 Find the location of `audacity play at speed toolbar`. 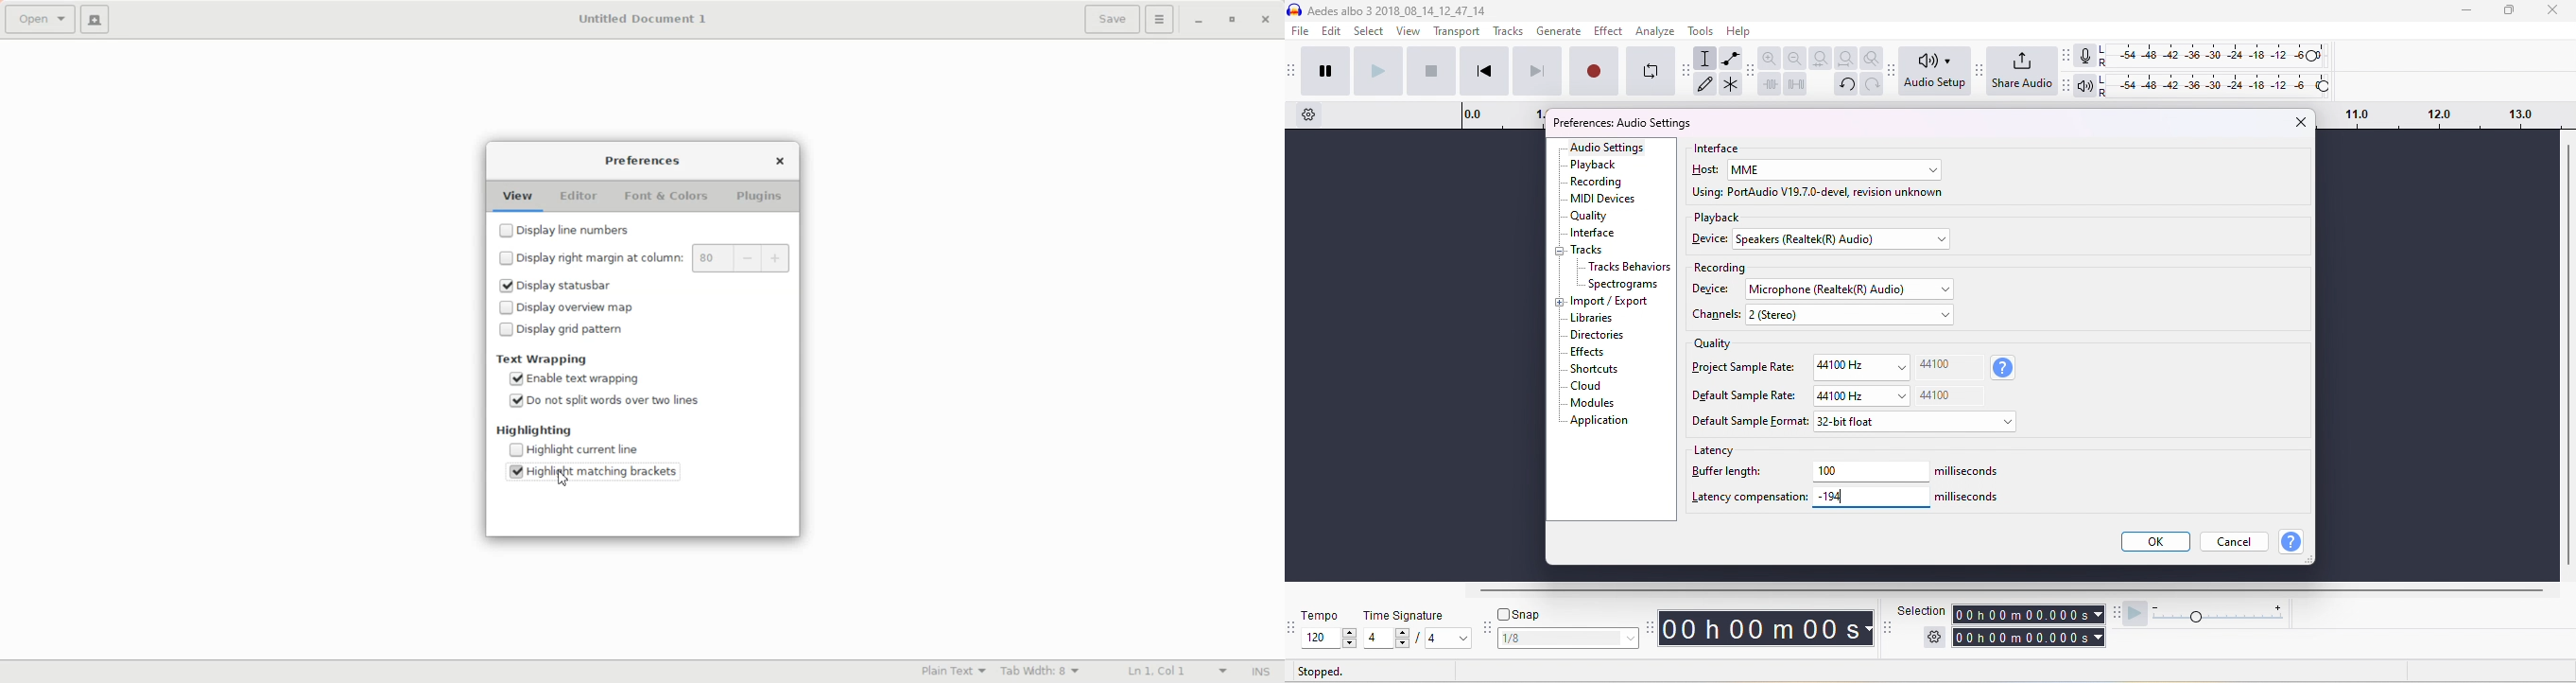

audacity play at speed toolbar is located at coordinates (2118, 613).